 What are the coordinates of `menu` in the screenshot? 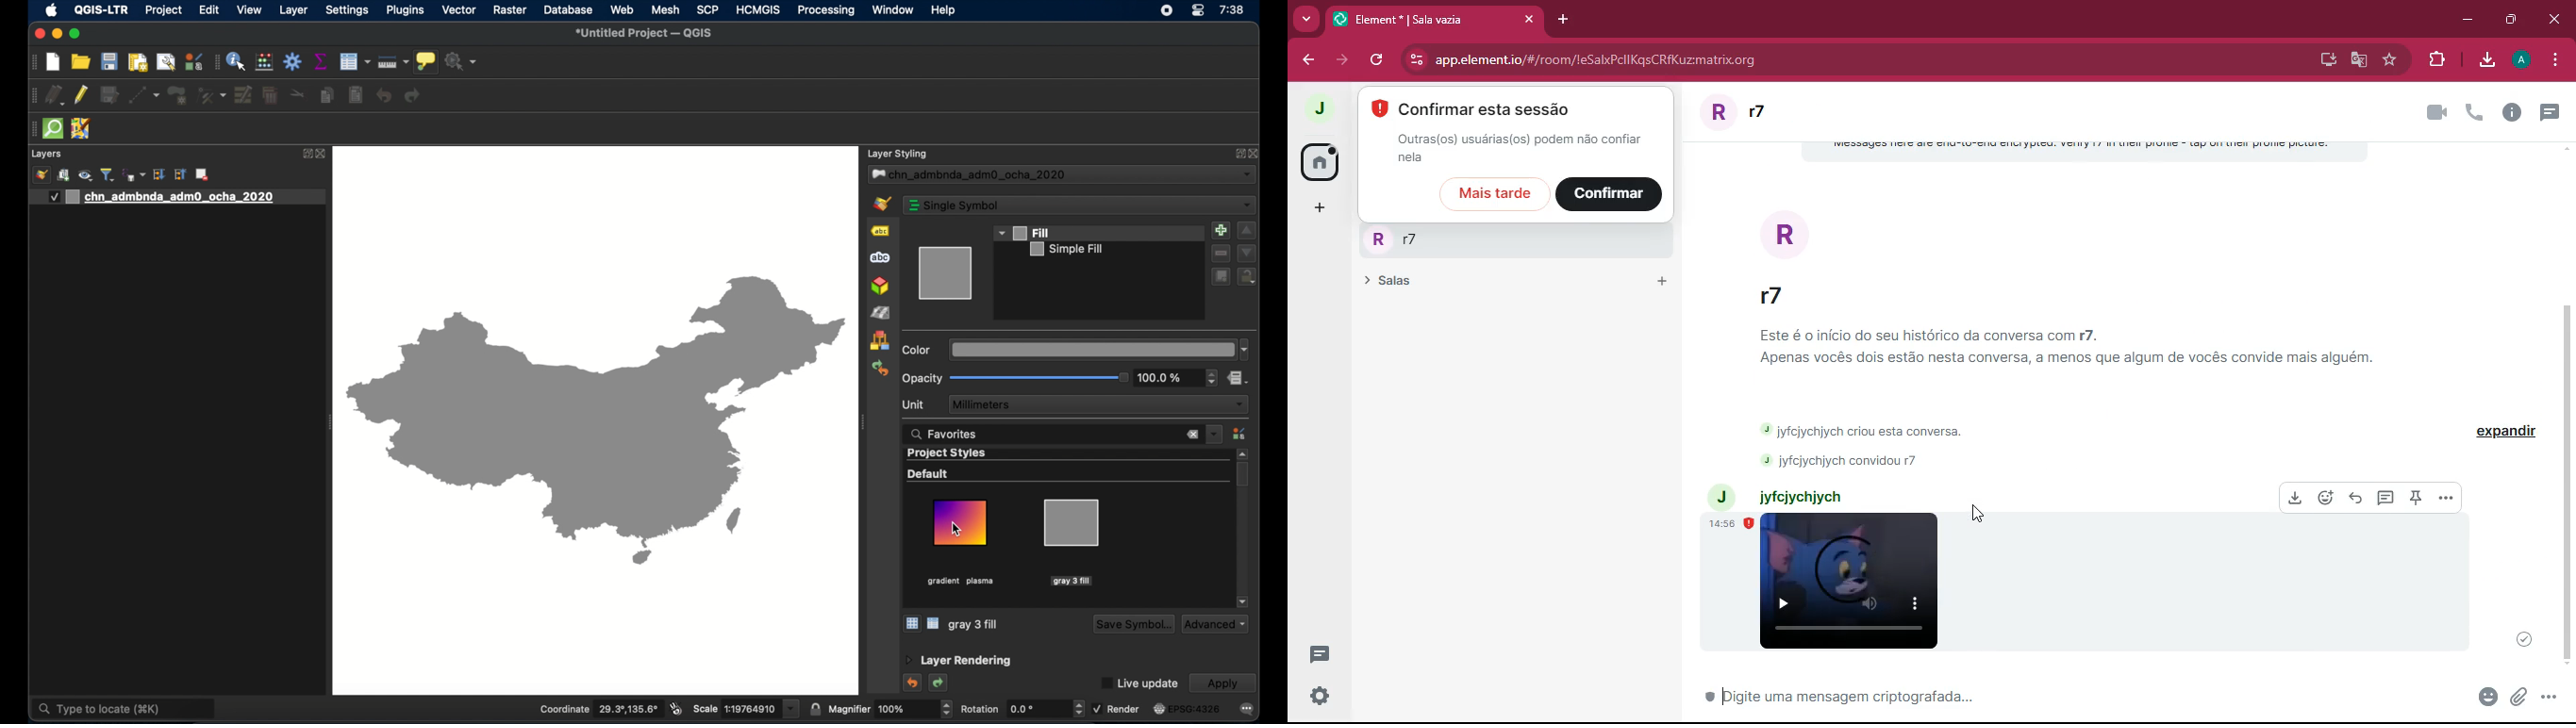 It's located at (2551, 60).